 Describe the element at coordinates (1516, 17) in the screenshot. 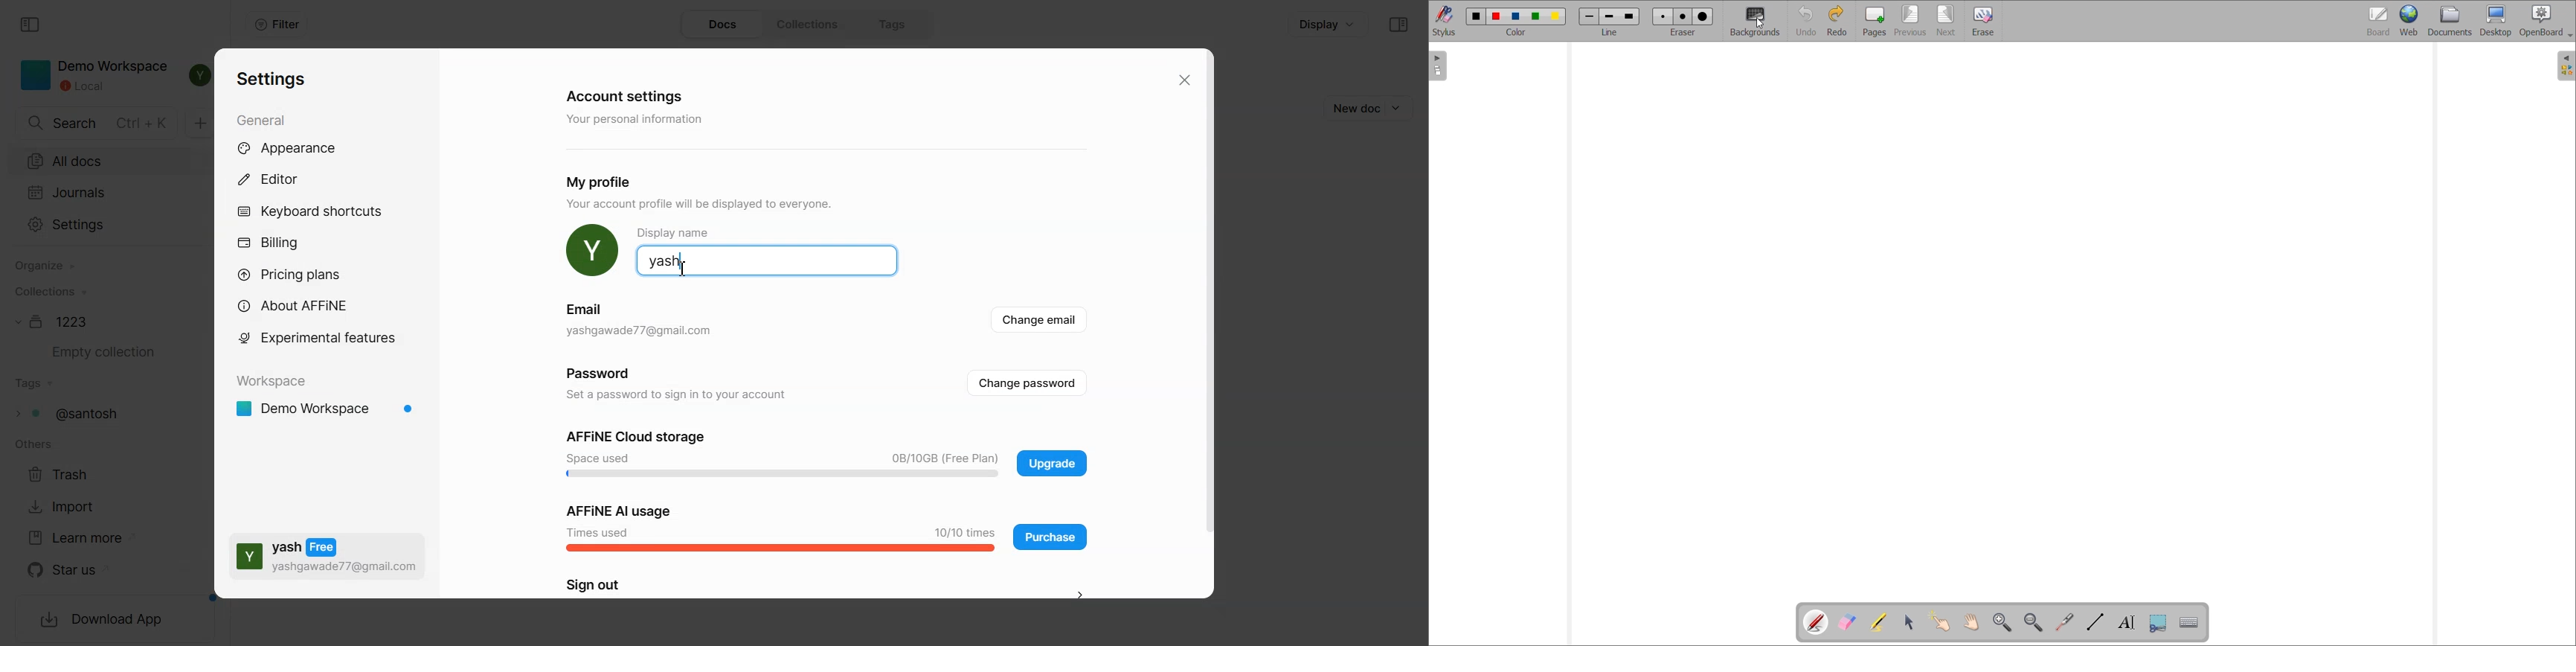

I see `Color options` at that location.